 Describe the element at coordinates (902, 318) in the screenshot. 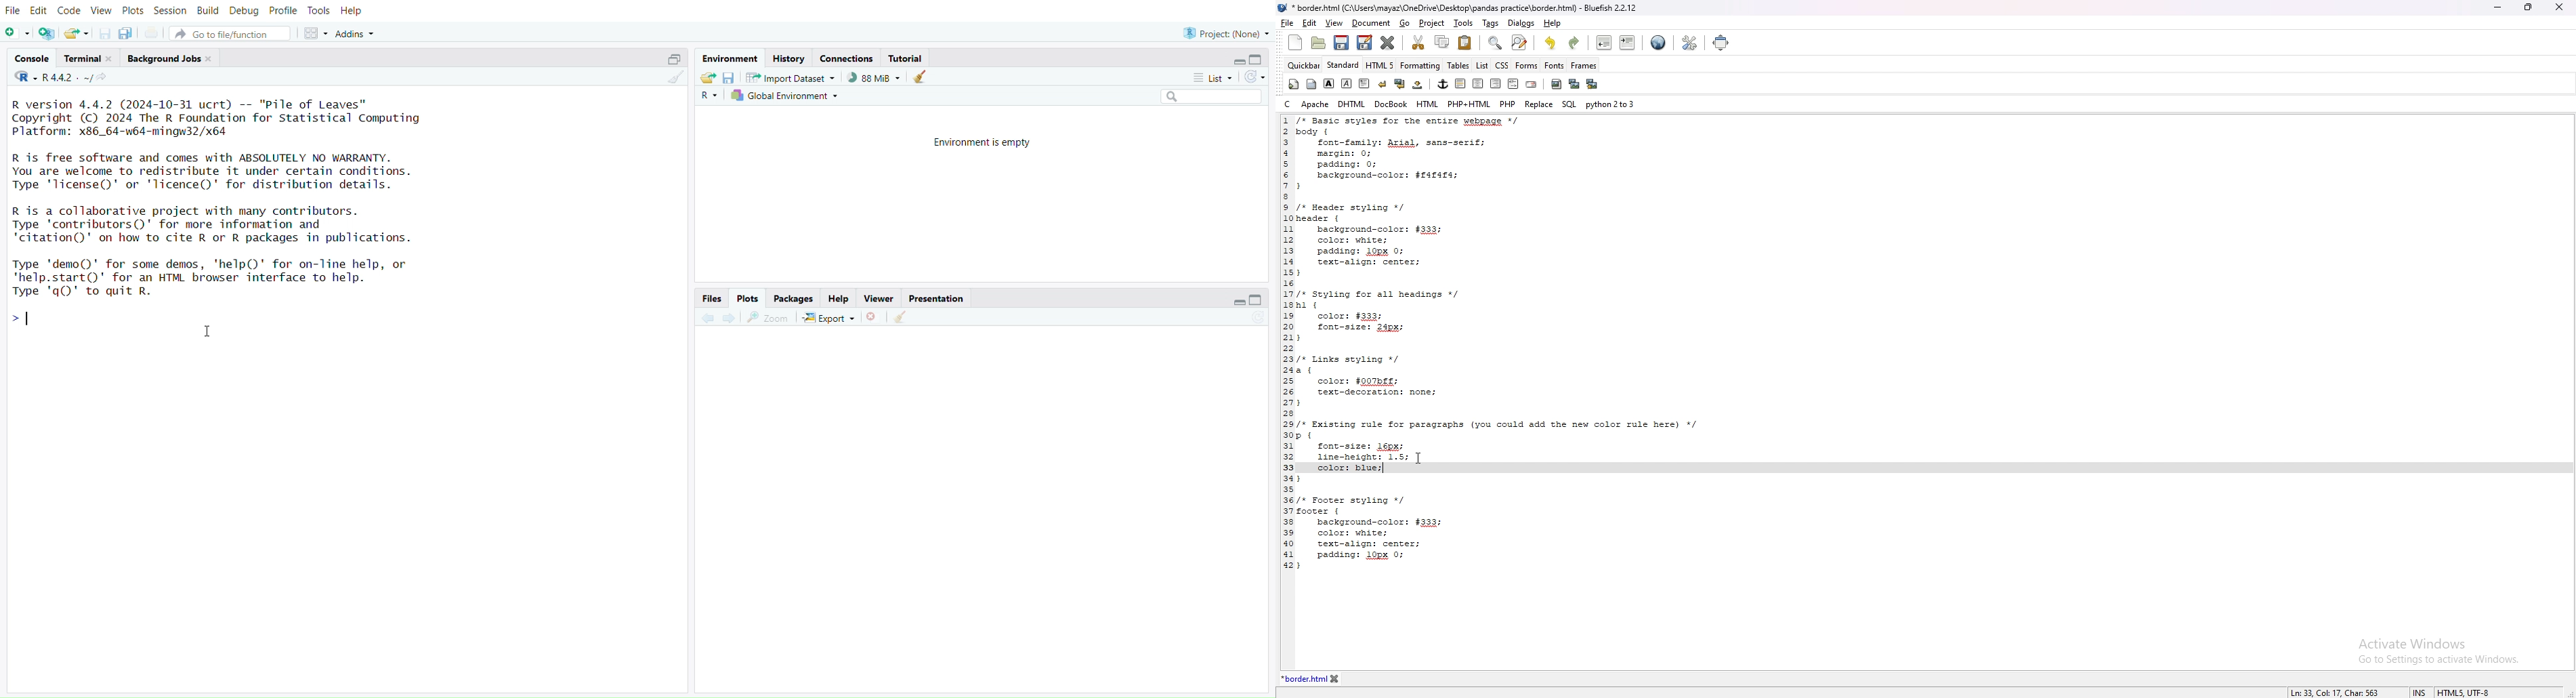

I see `clear all plot` at that location.